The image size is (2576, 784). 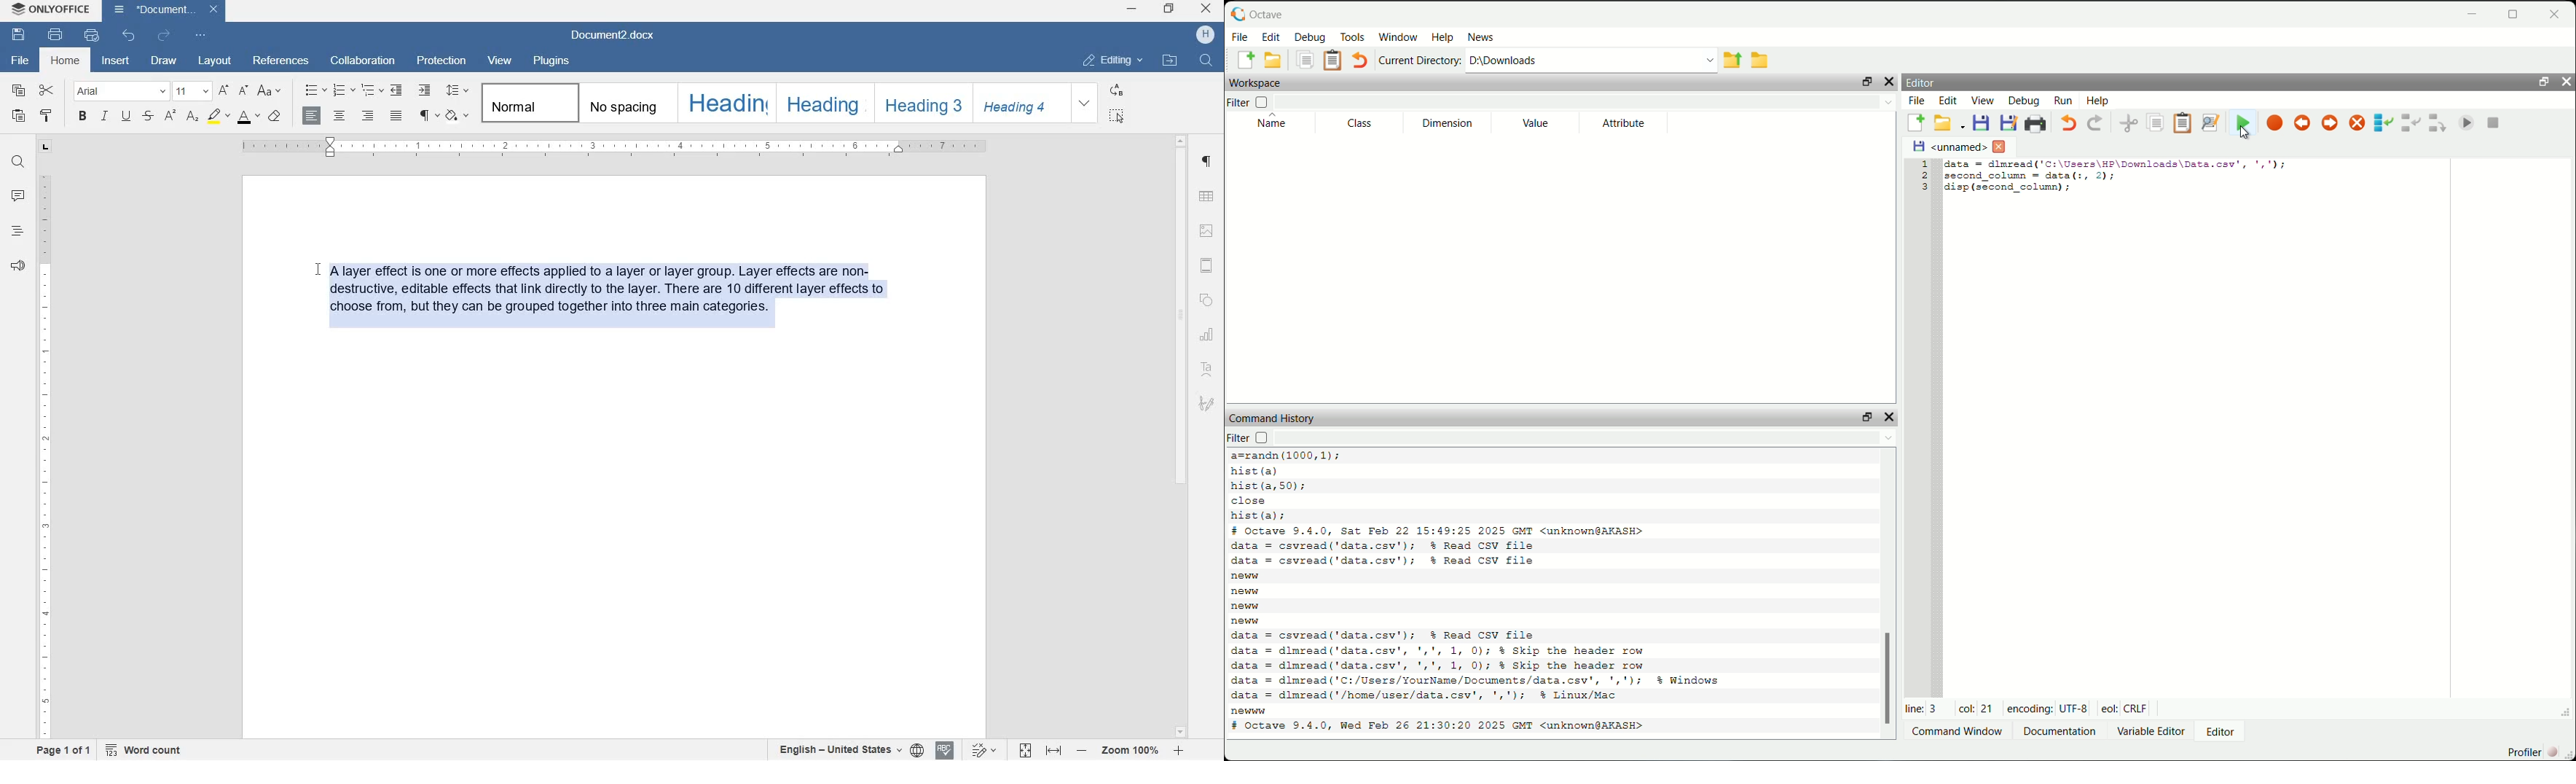 I want to click on minimize, so click(x=1131, y=9).